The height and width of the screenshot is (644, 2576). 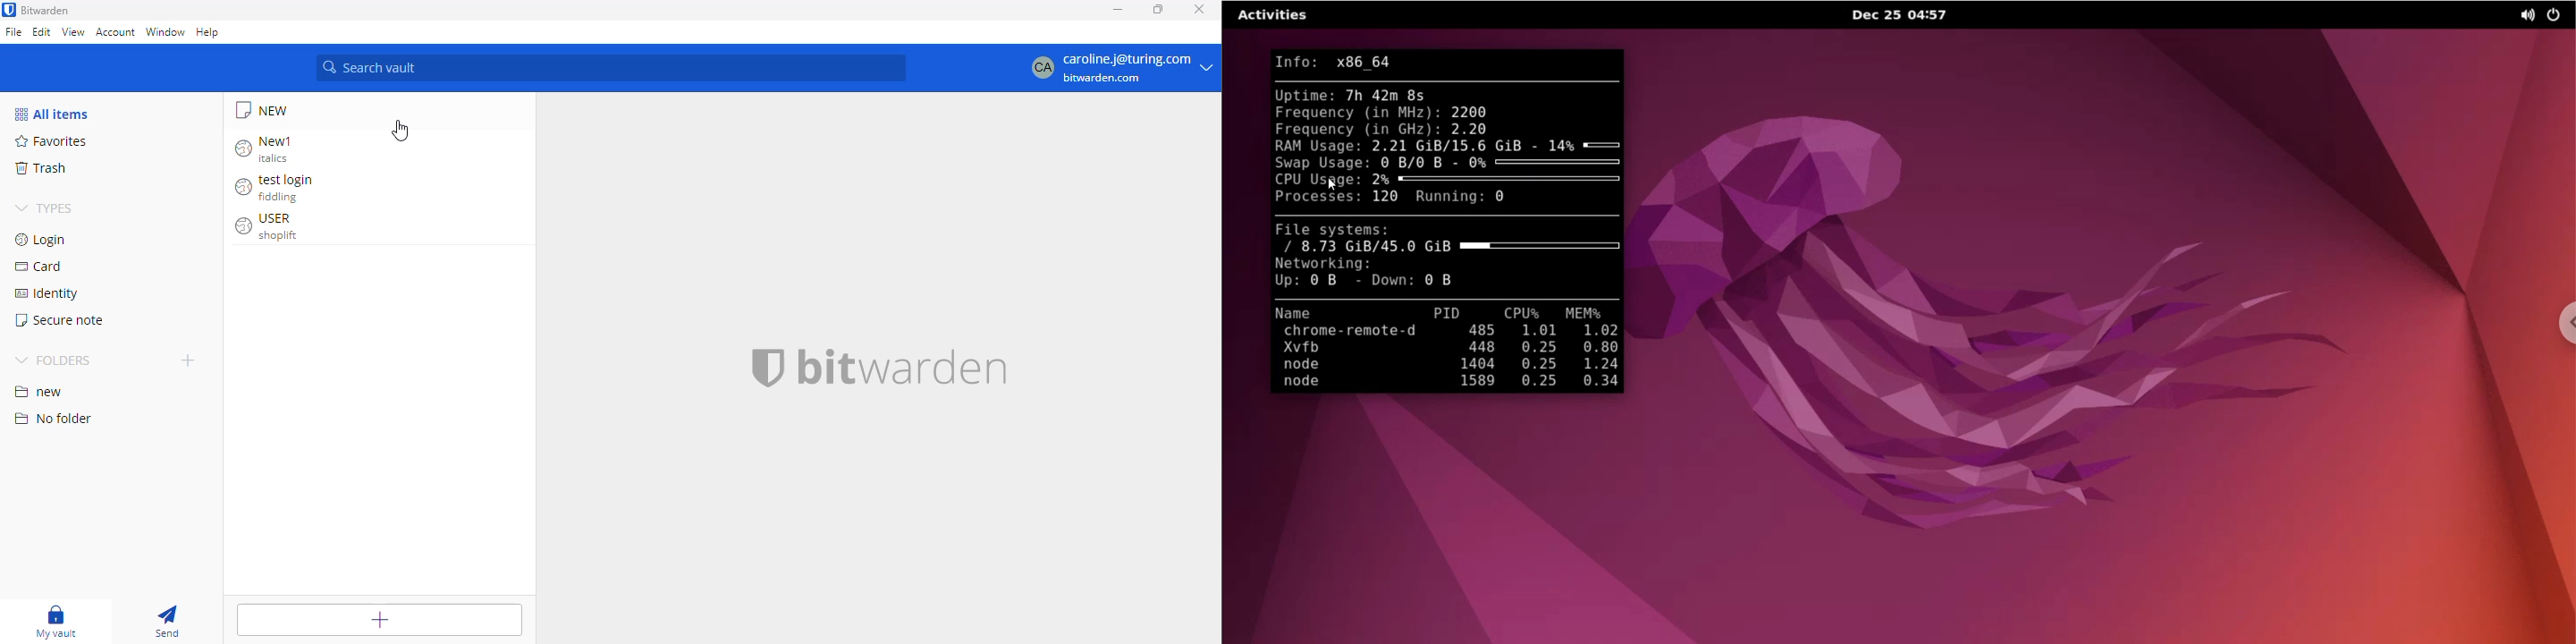 I want to click on favorites, so click(x=55, y=140).